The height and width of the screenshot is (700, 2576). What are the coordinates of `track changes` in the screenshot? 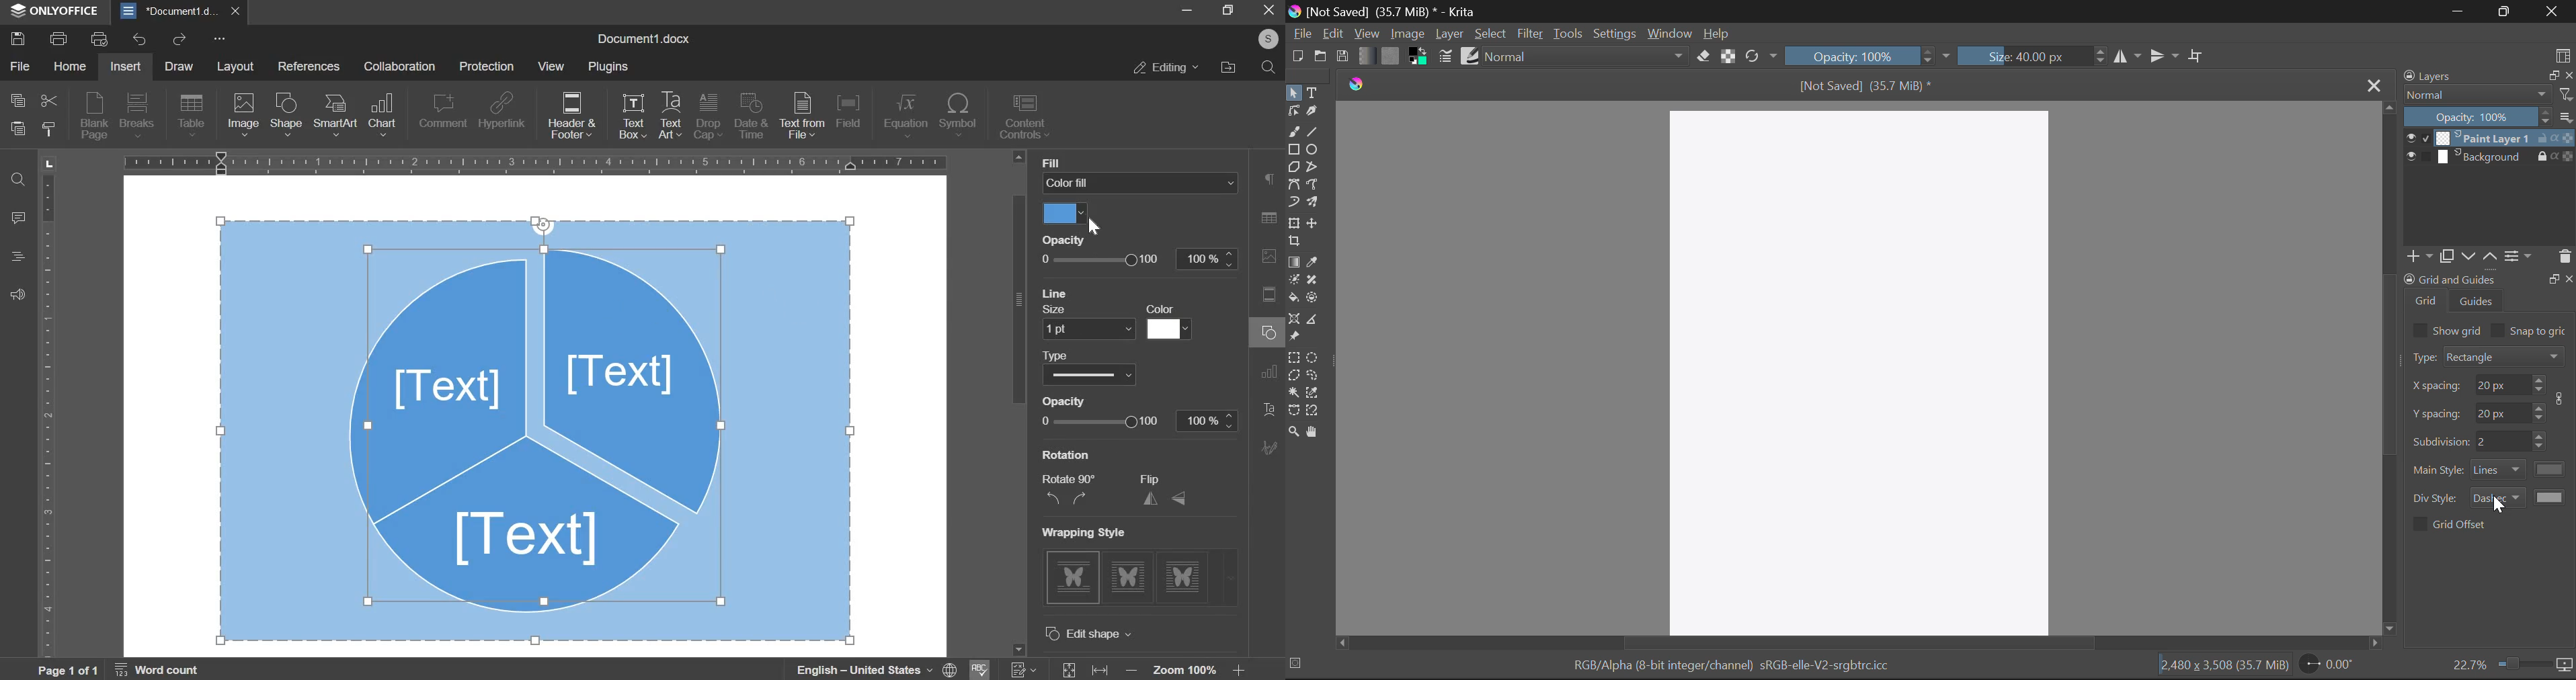 It's located at (1022, 669).